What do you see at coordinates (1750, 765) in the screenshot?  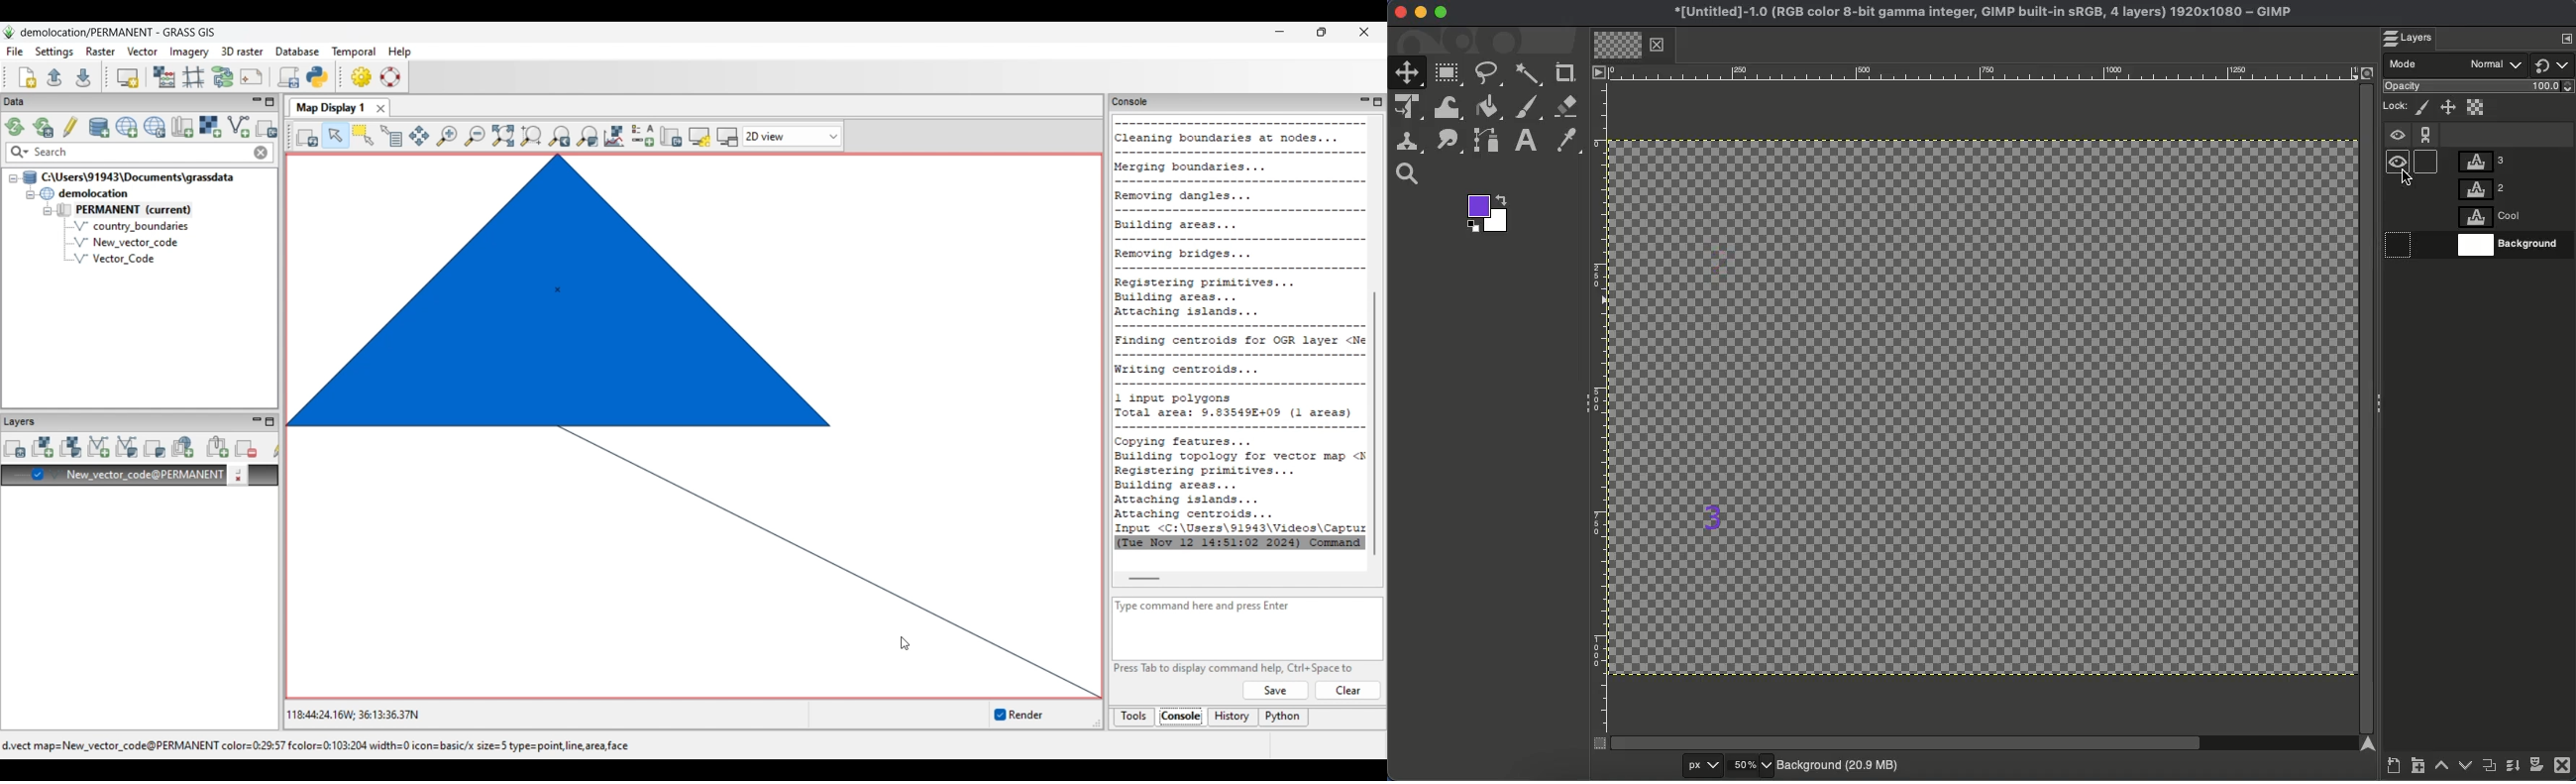 I see `50%` at bounding box center [1750, 765].